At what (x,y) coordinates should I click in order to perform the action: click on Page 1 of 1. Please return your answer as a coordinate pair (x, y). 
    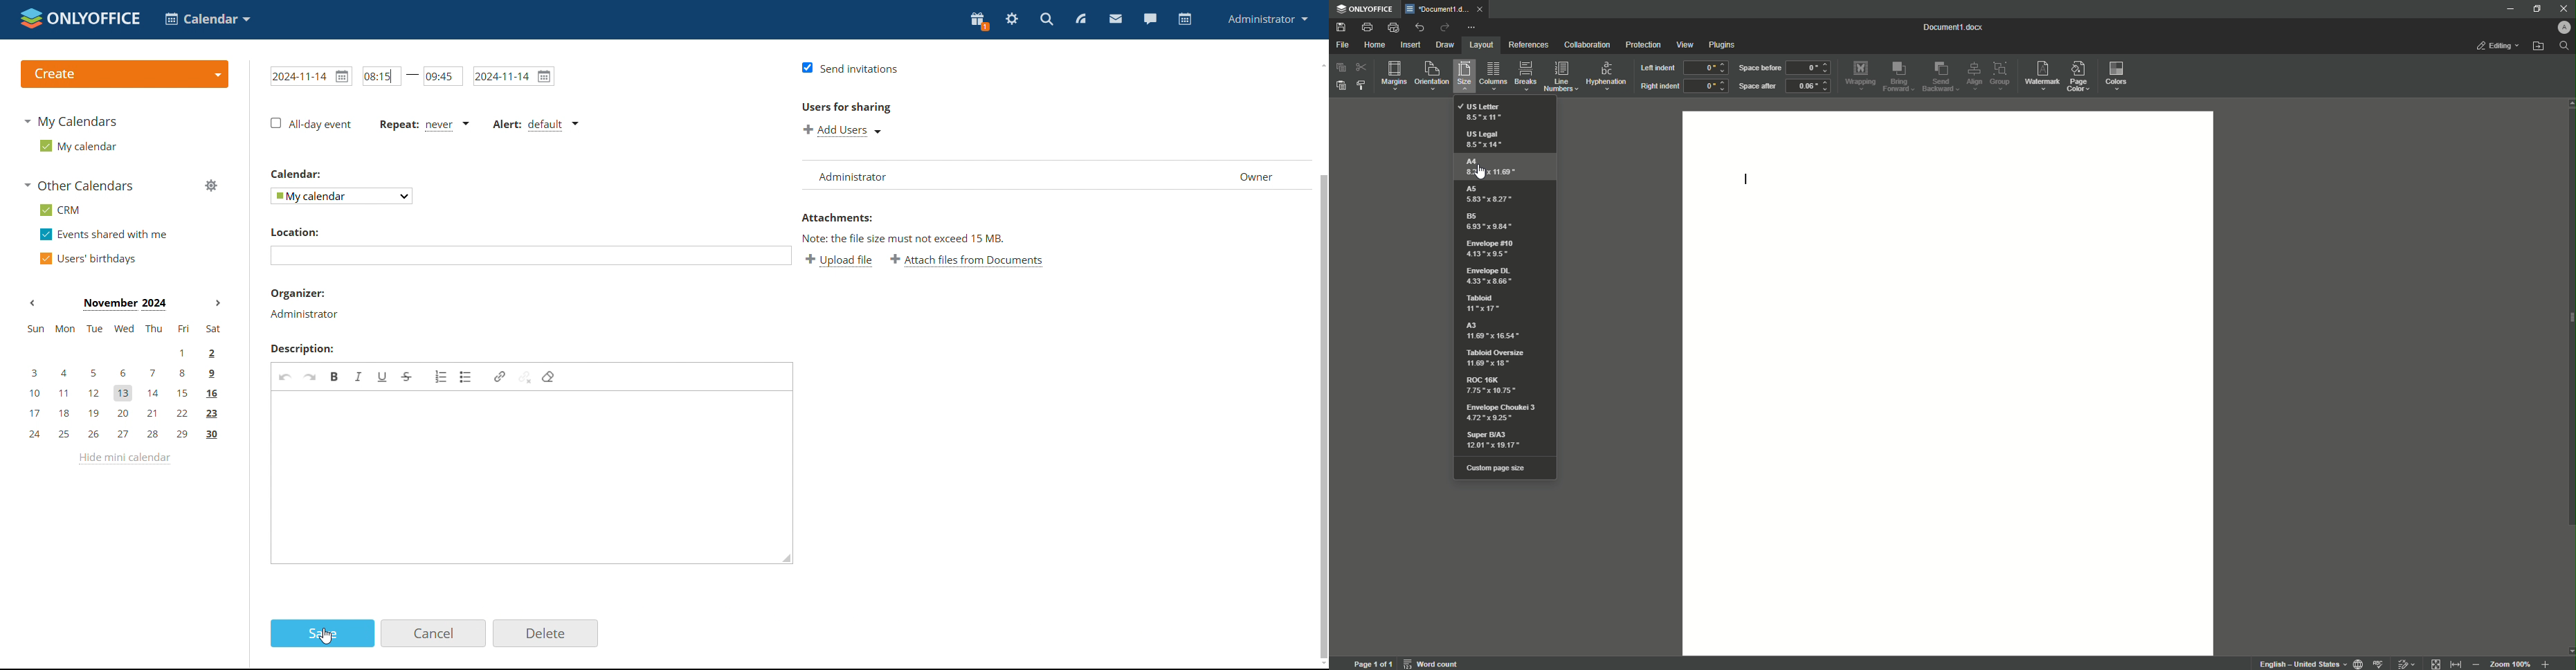
    Looking at the image, I should click on (1371, 663).